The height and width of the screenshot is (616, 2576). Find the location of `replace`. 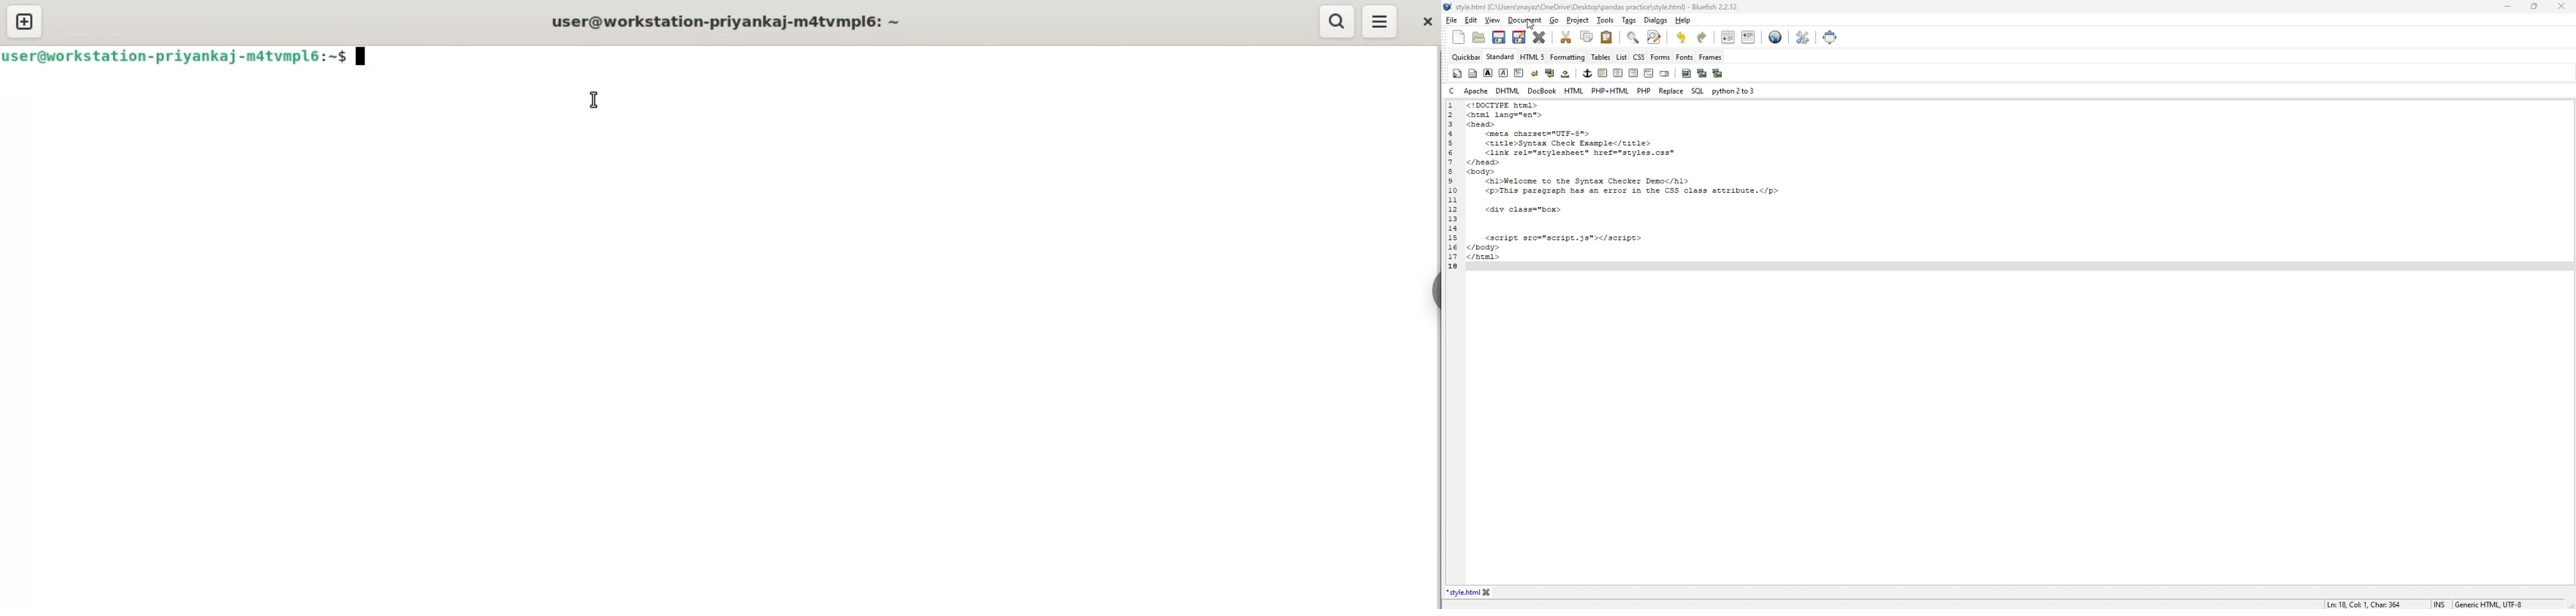

replace is located at coordinates (1672, 91).